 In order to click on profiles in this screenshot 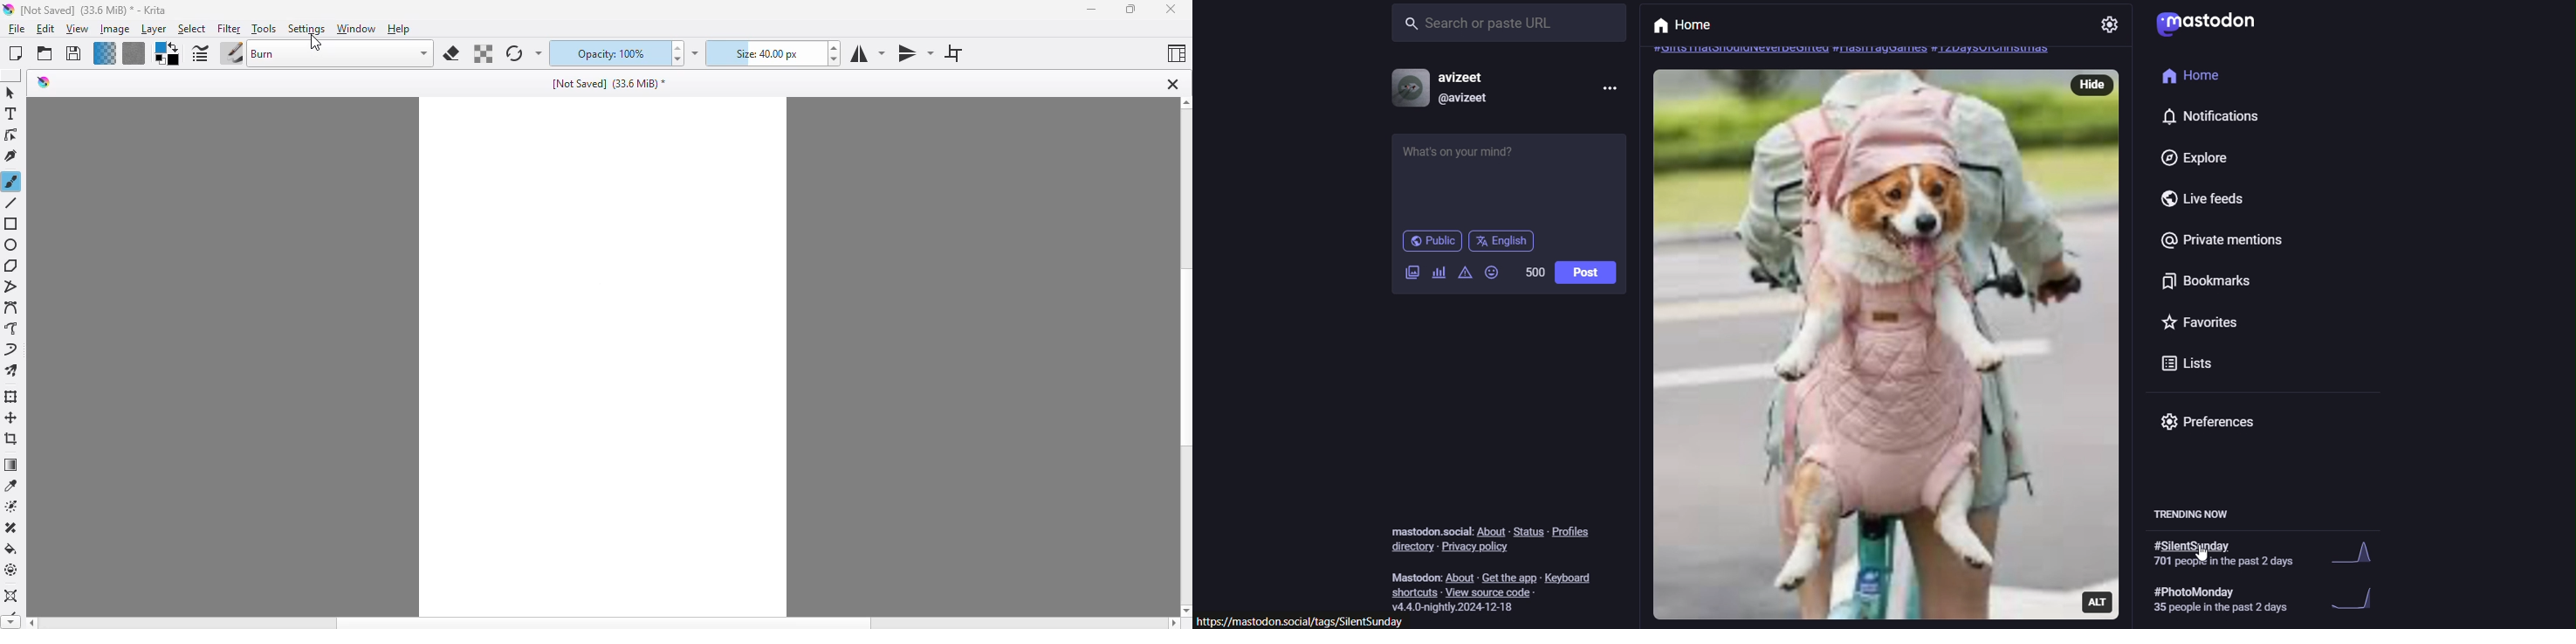, I will do `click(1578, 534)`.